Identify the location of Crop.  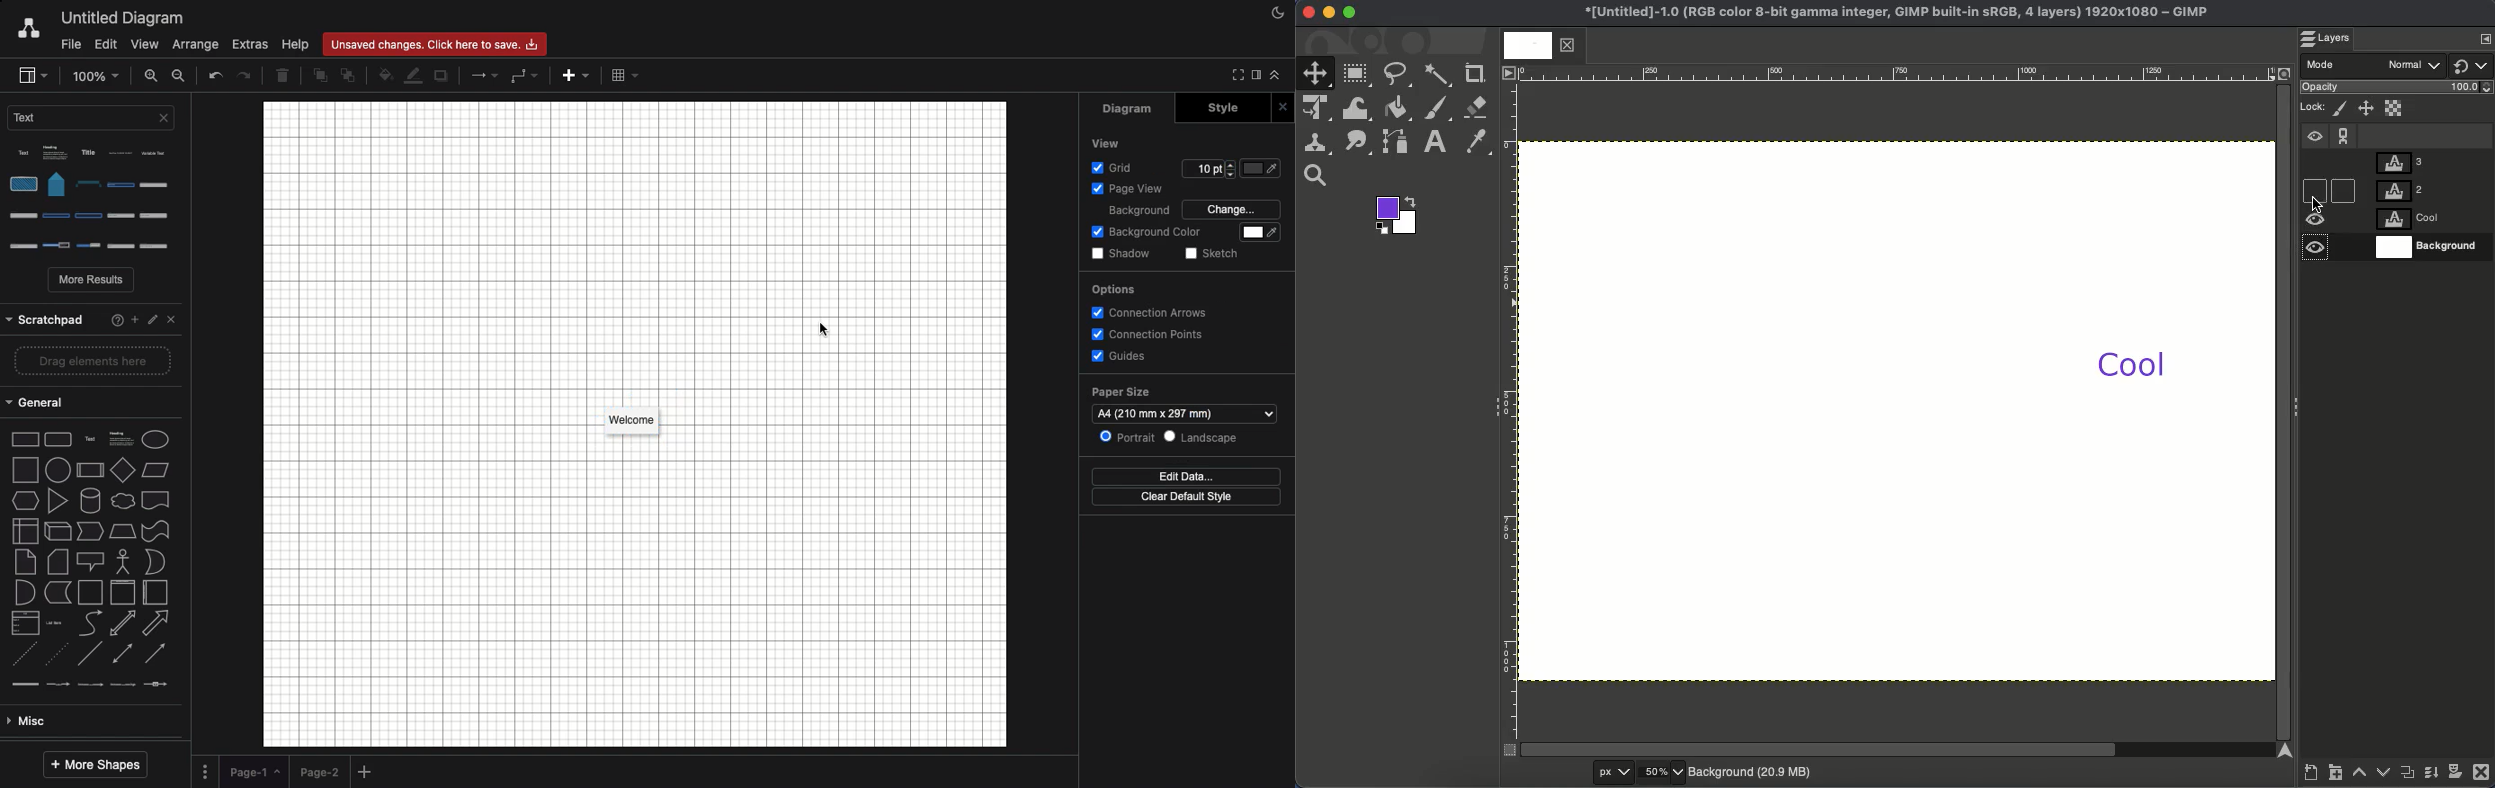
(1476, 72).